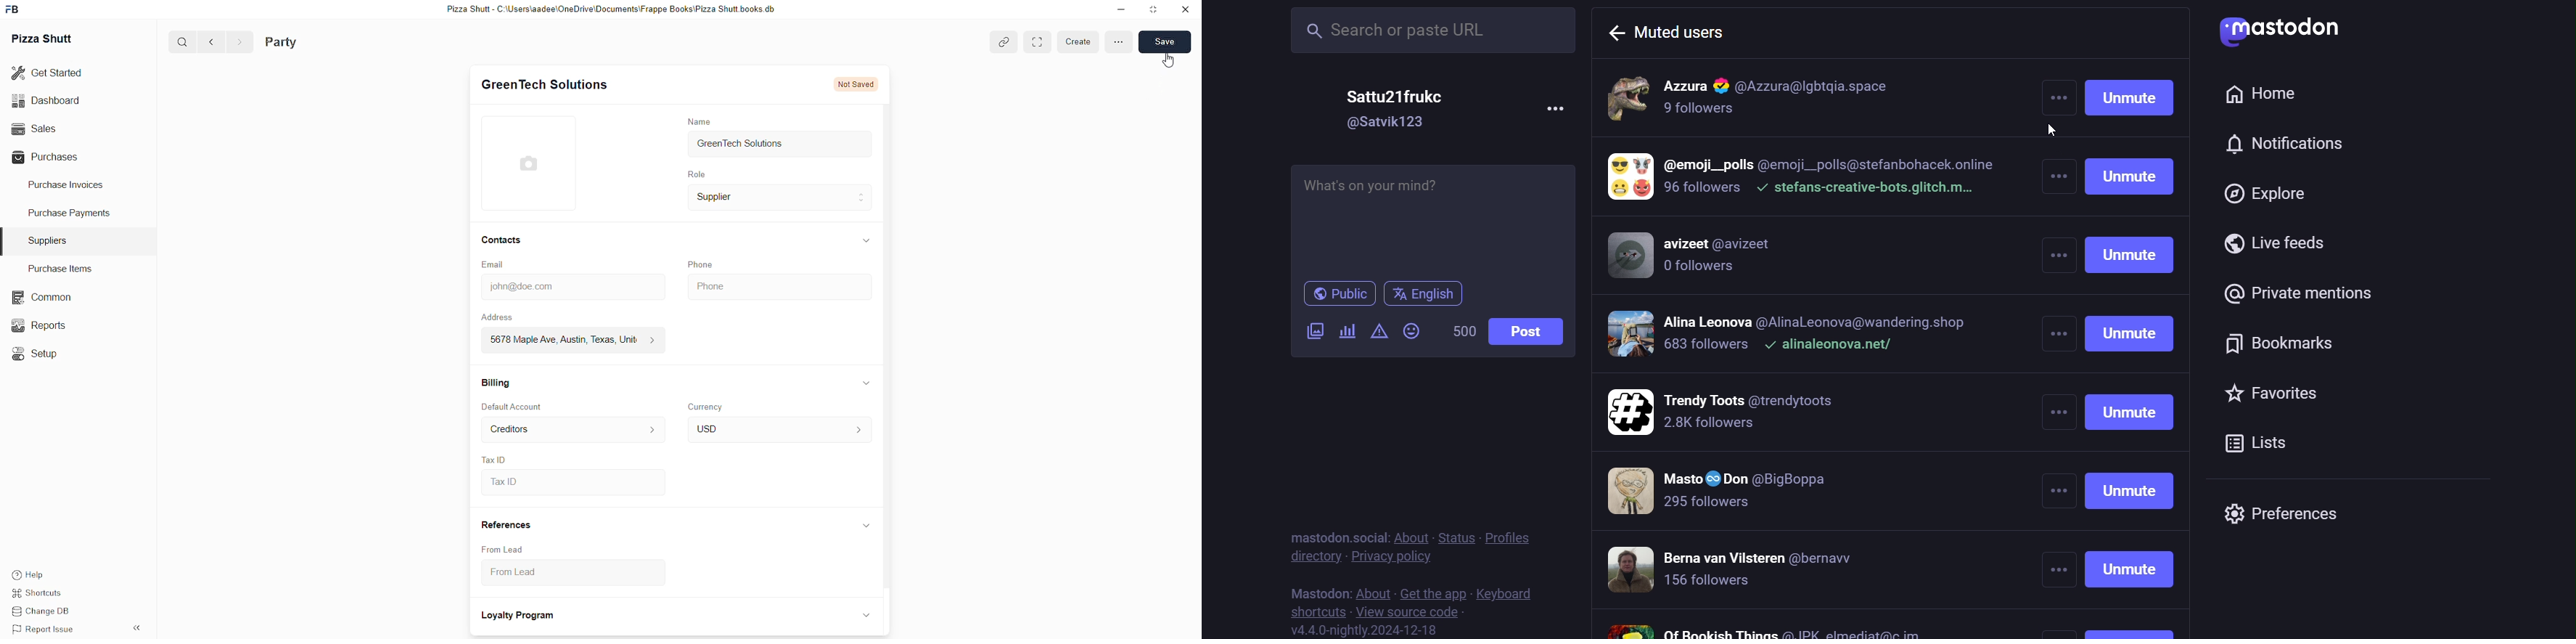  Describe the element at coordinates (1184, 9) in the screenshot. I see `close` at that location.